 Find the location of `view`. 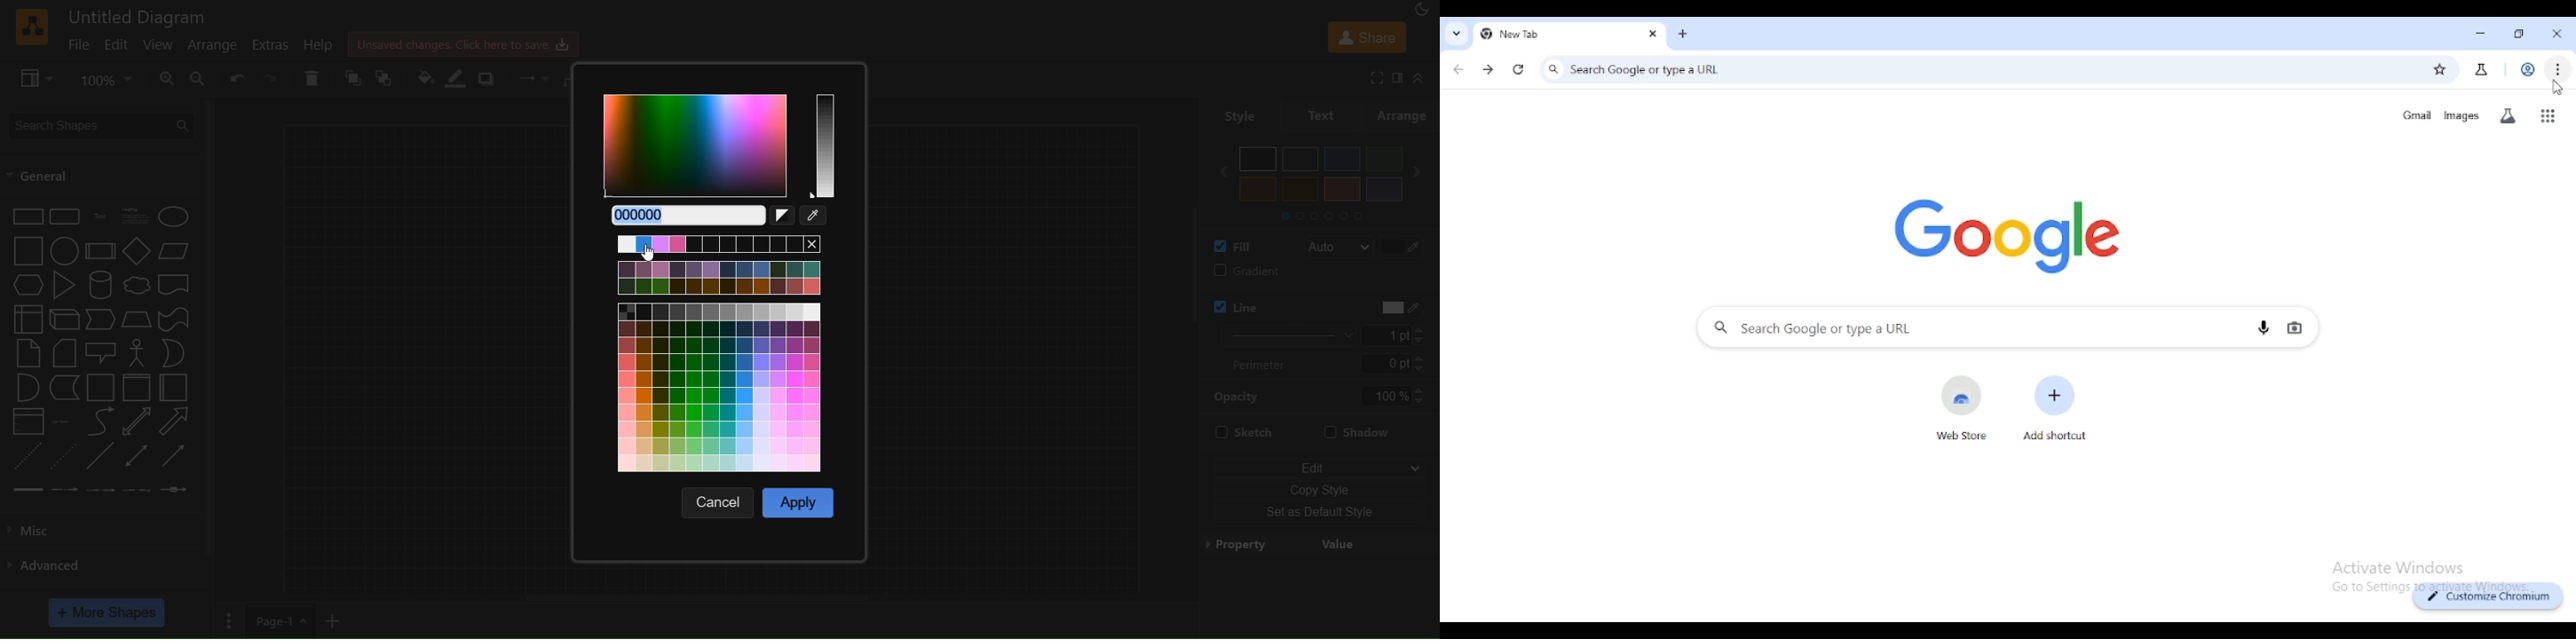

view is located at coordinates (38, 79).